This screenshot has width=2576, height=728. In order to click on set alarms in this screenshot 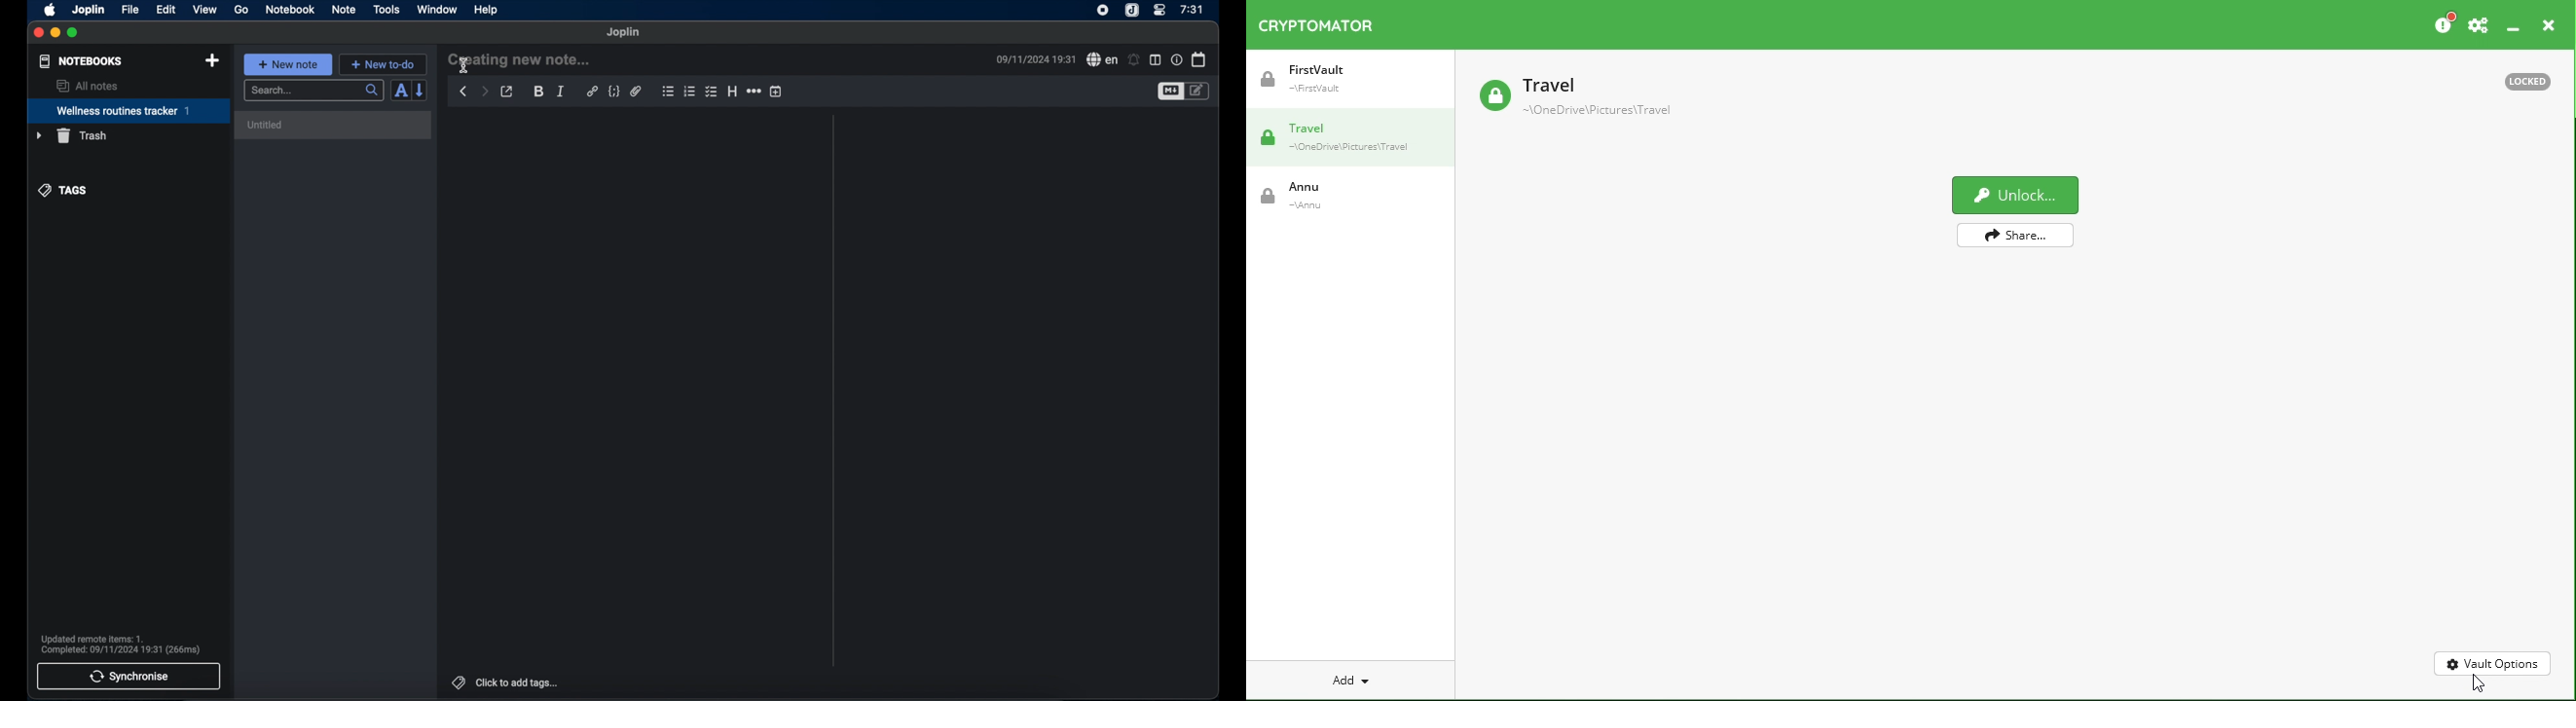, I will do `click(1134, 60)`.